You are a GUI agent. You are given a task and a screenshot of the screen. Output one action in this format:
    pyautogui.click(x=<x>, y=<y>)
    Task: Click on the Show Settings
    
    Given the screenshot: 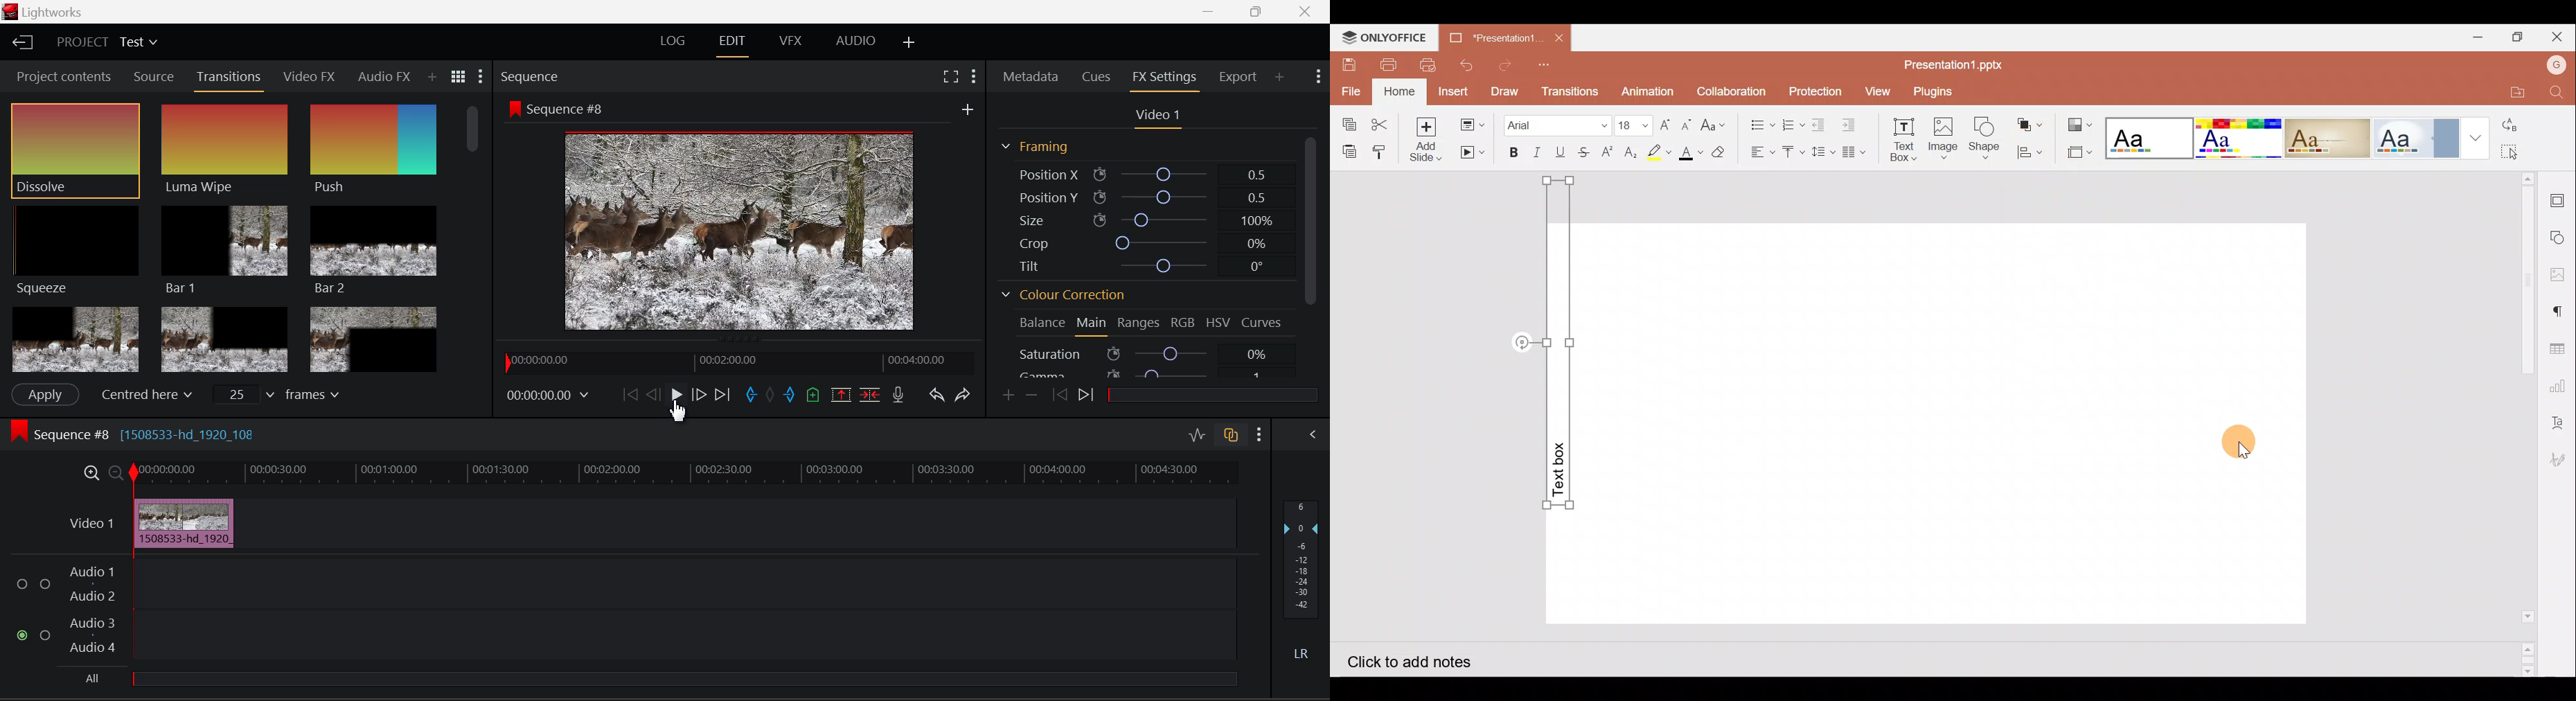 What is the action you would take?
    pyautogui.click(x=1259, y=434)
    